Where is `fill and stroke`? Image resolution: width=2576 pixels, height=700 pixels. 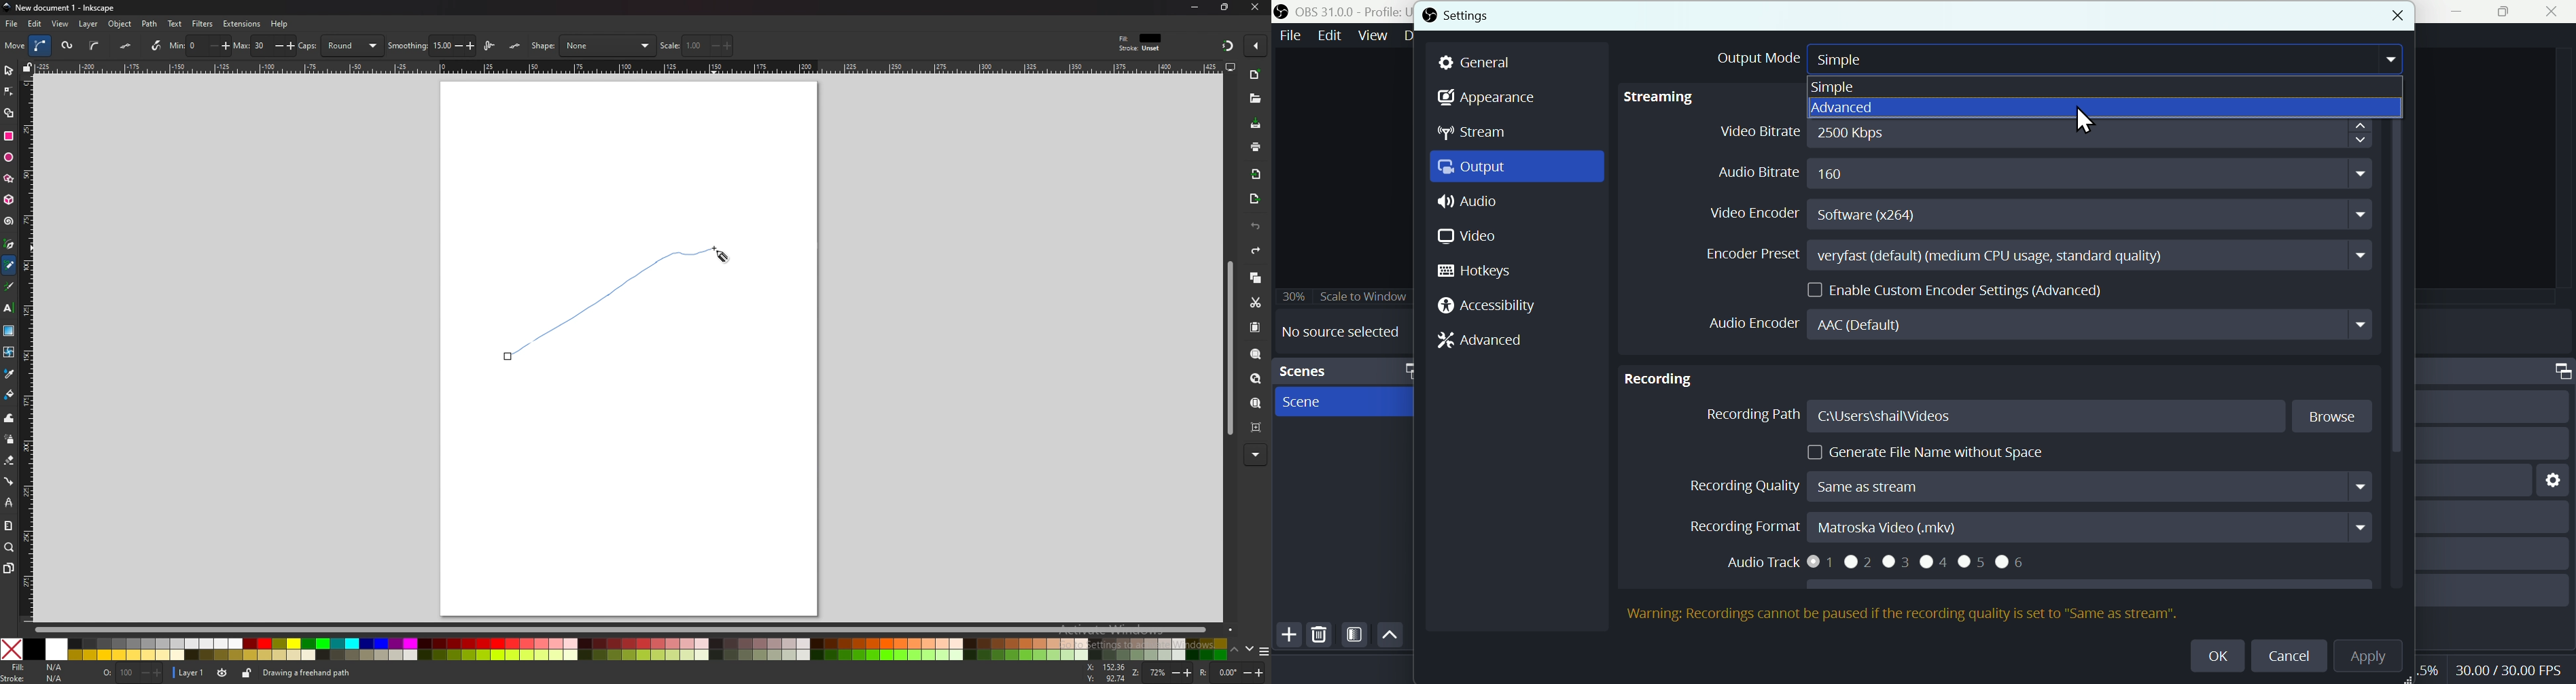 fill and stroke is located at coordinates (1141, 41).